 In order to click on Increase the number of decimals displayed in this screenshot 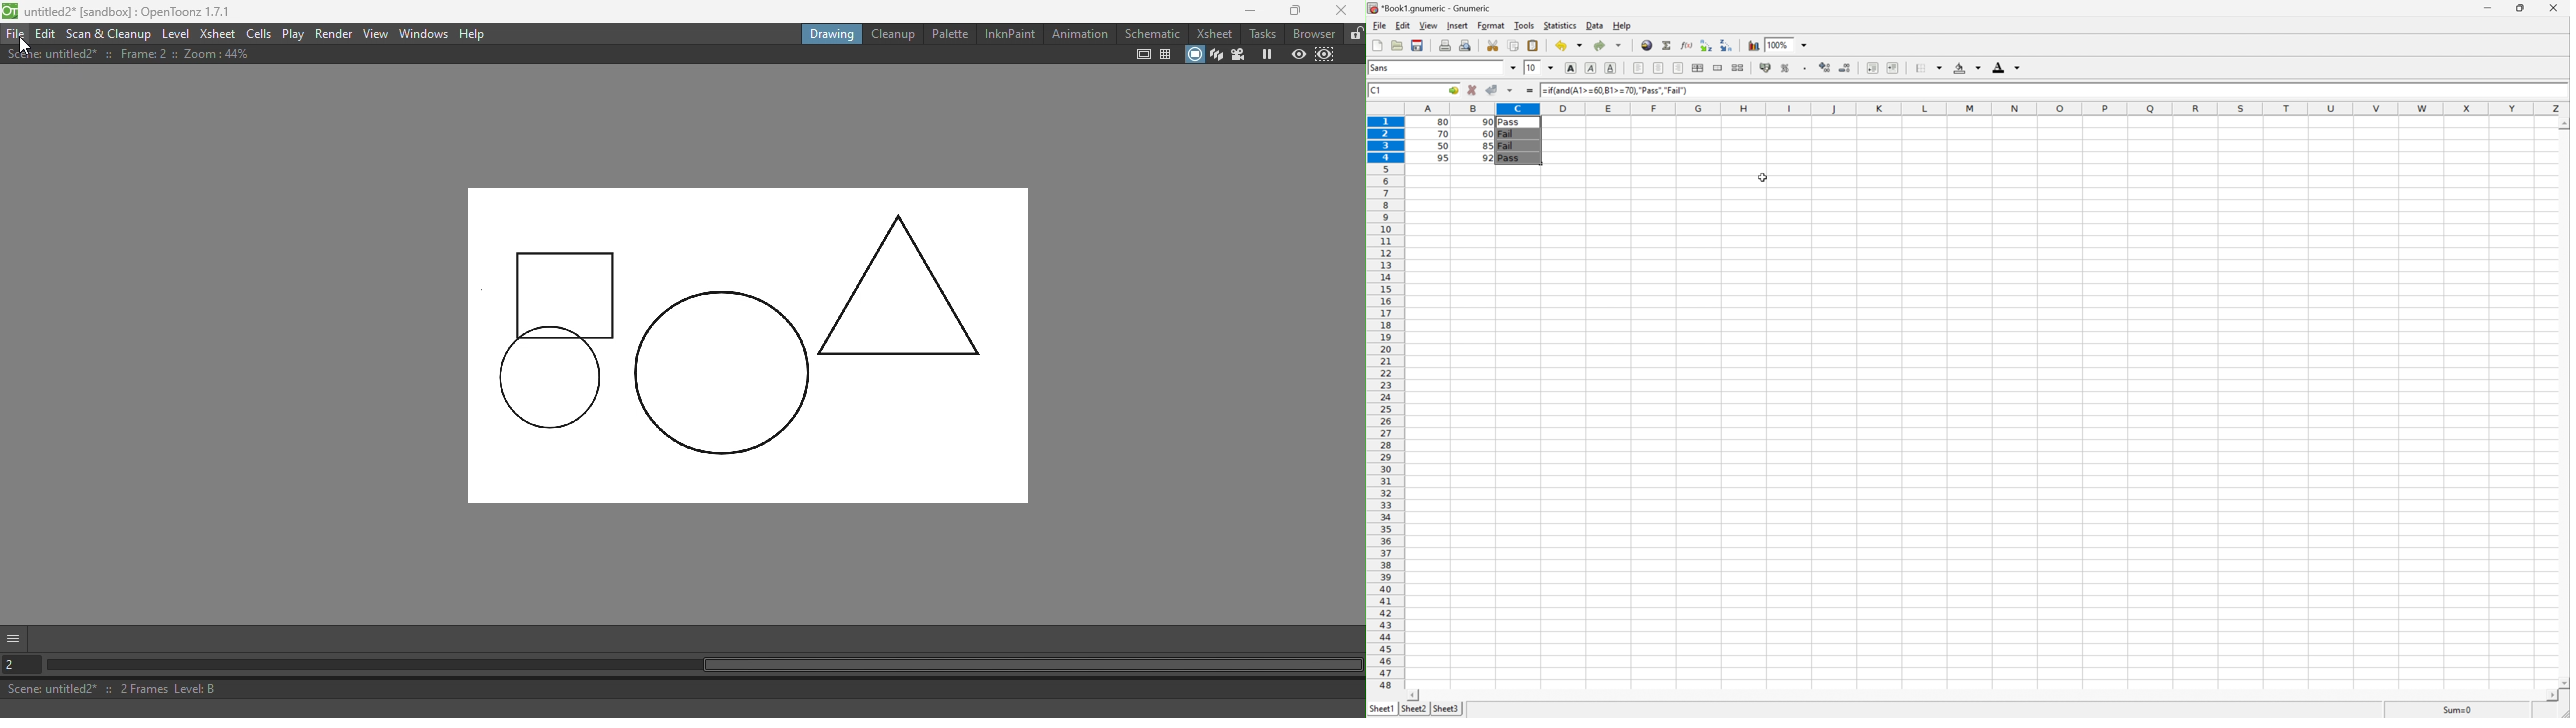, I will do `click(1826, 67)`.